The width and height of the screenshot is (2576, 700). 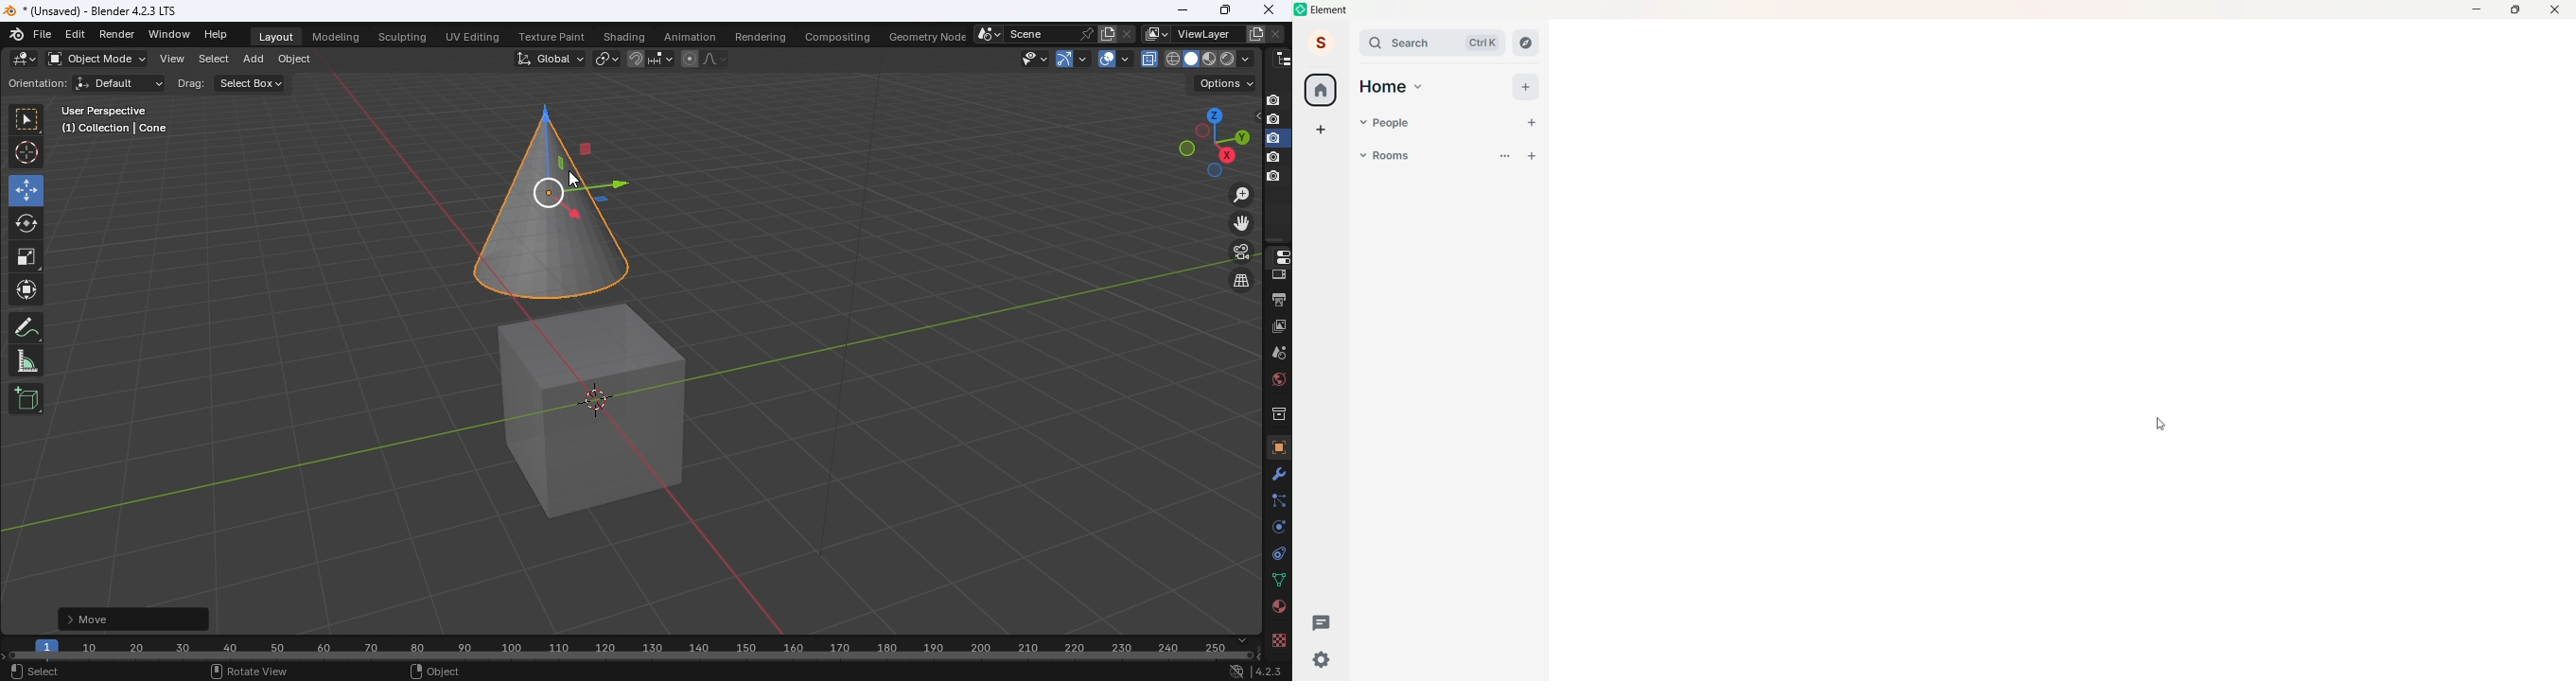 I want to click on Start Chat, so click(x=1533, y=123).